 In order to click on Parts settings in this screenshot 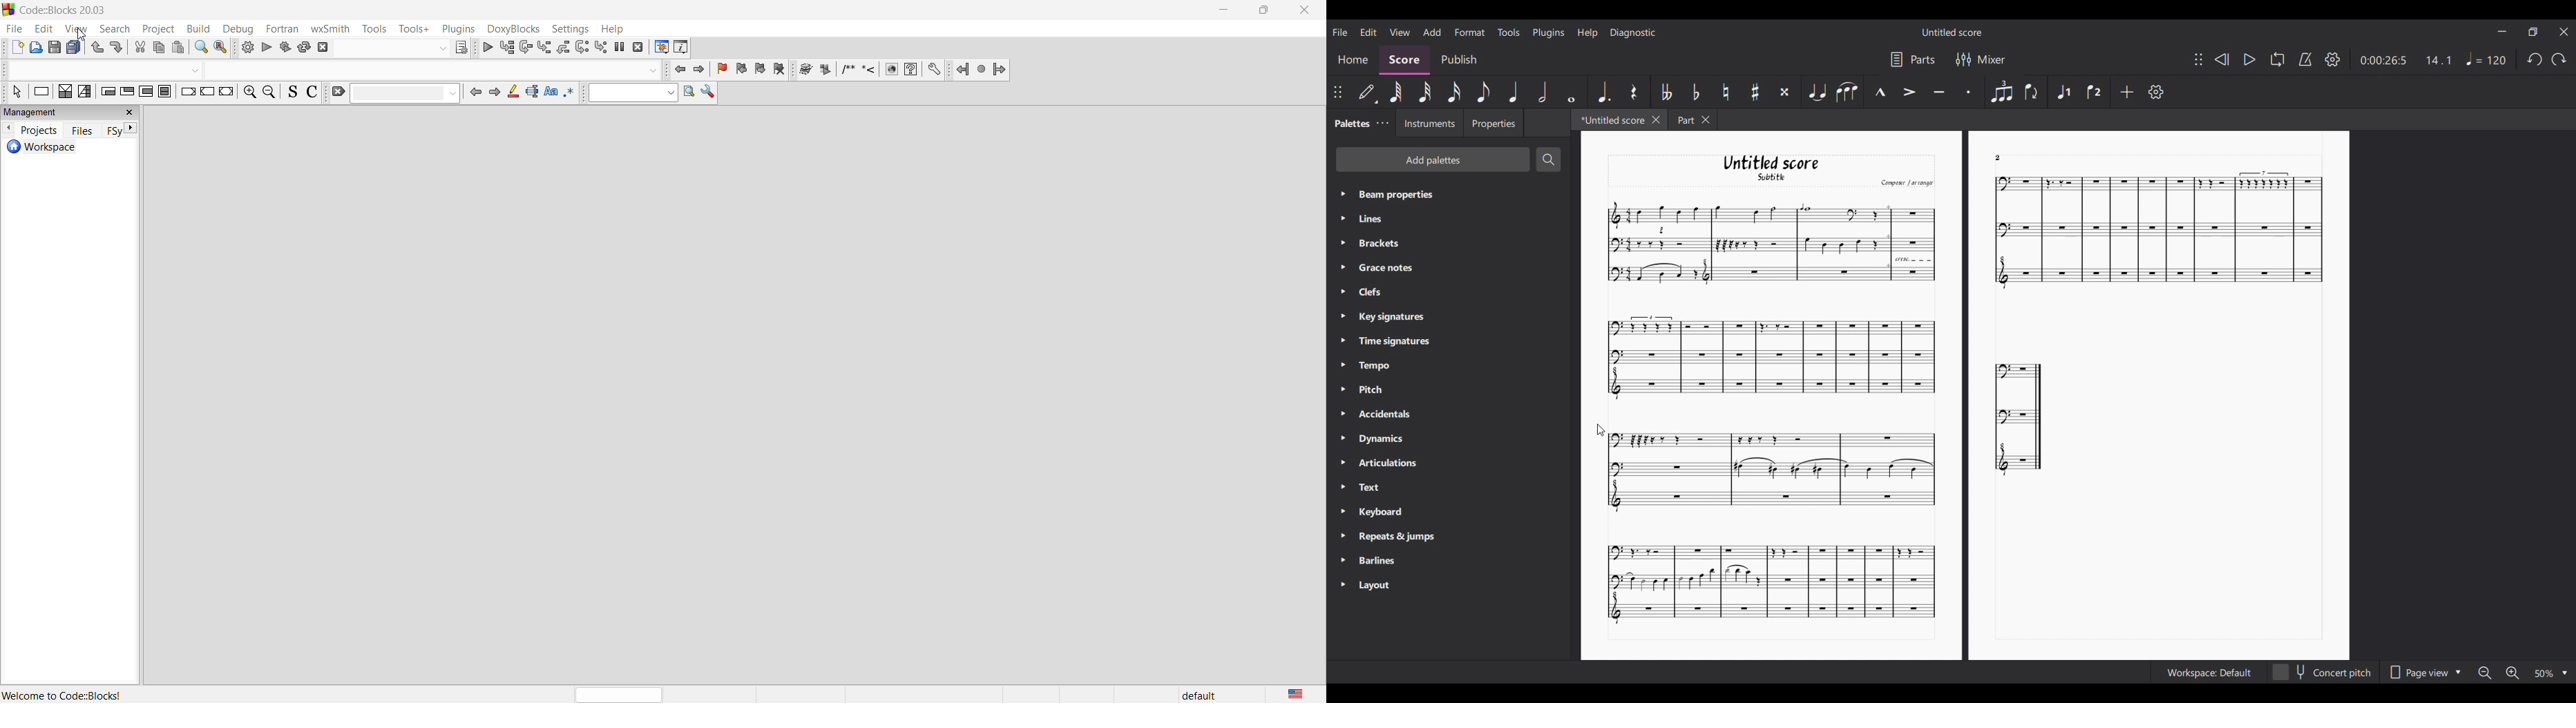, I will do `click(1914, 59)`.